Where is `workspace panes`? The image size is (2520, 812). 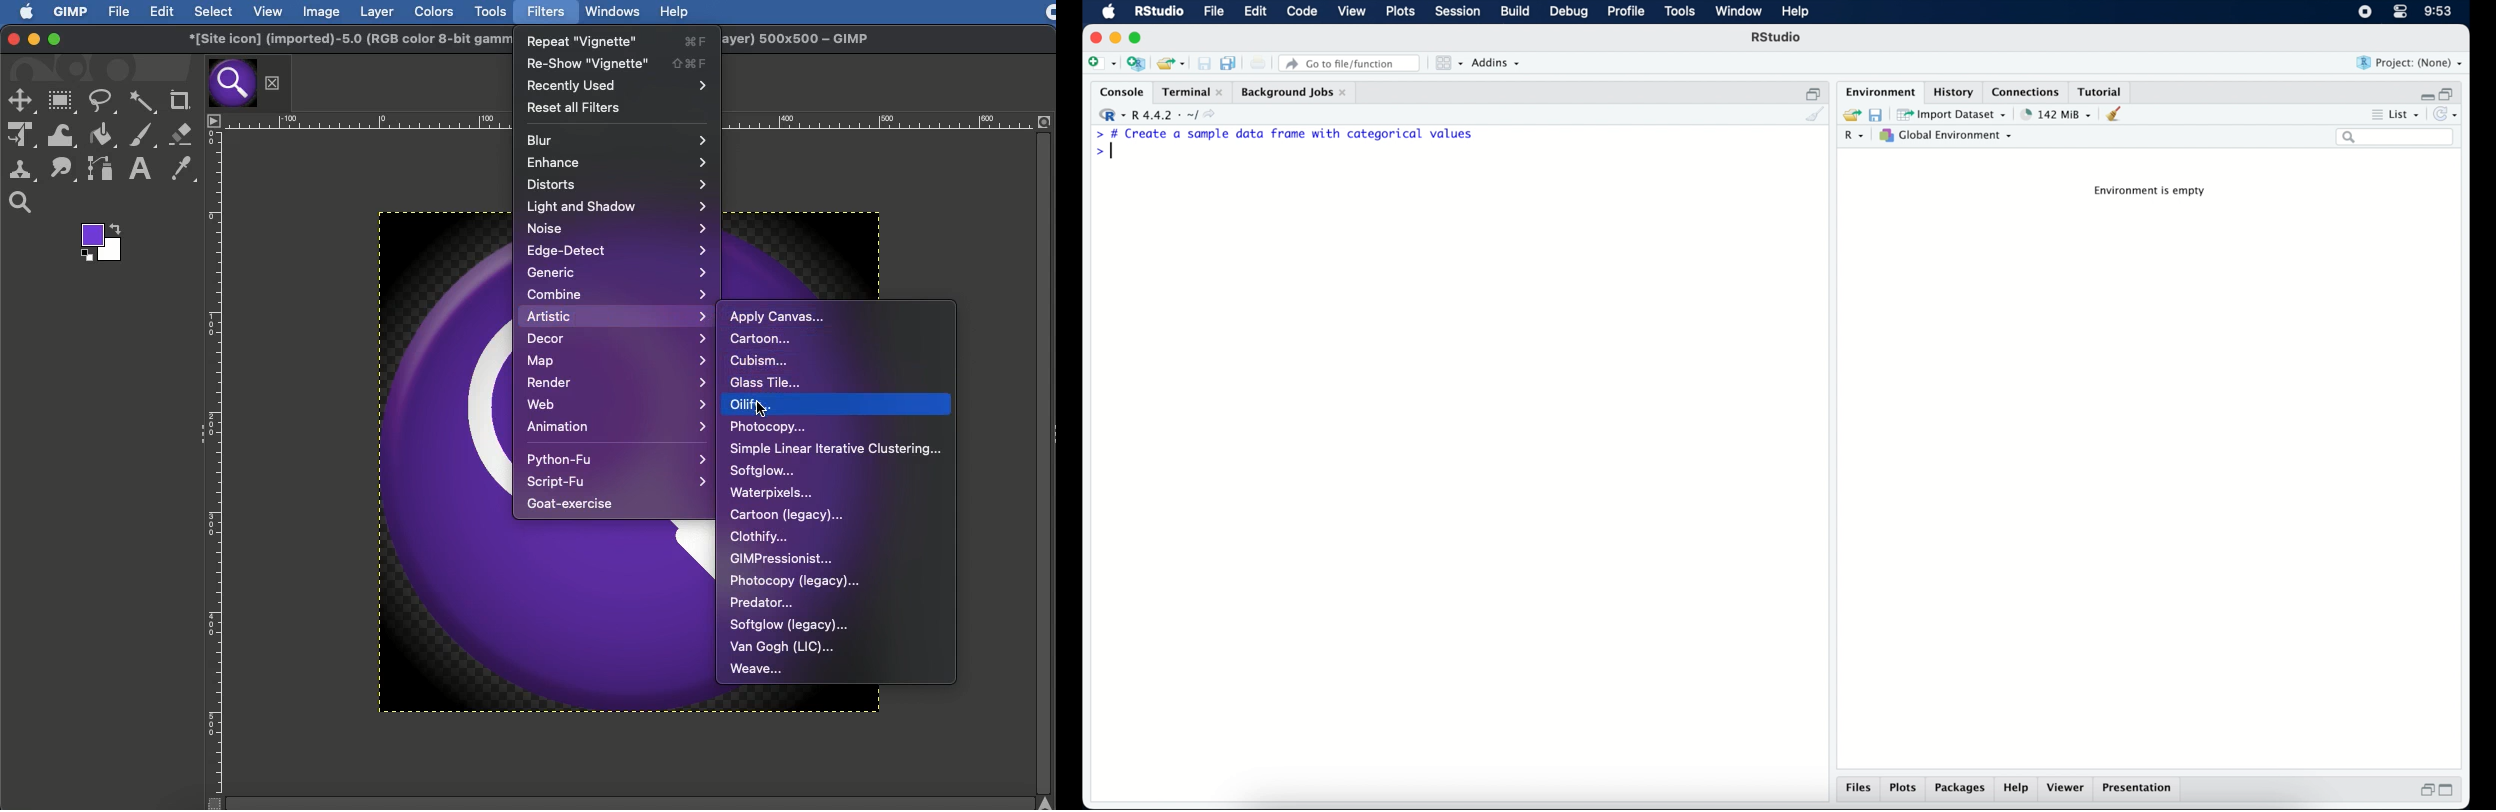
workspace panes is located at coordinates (1448, 63).